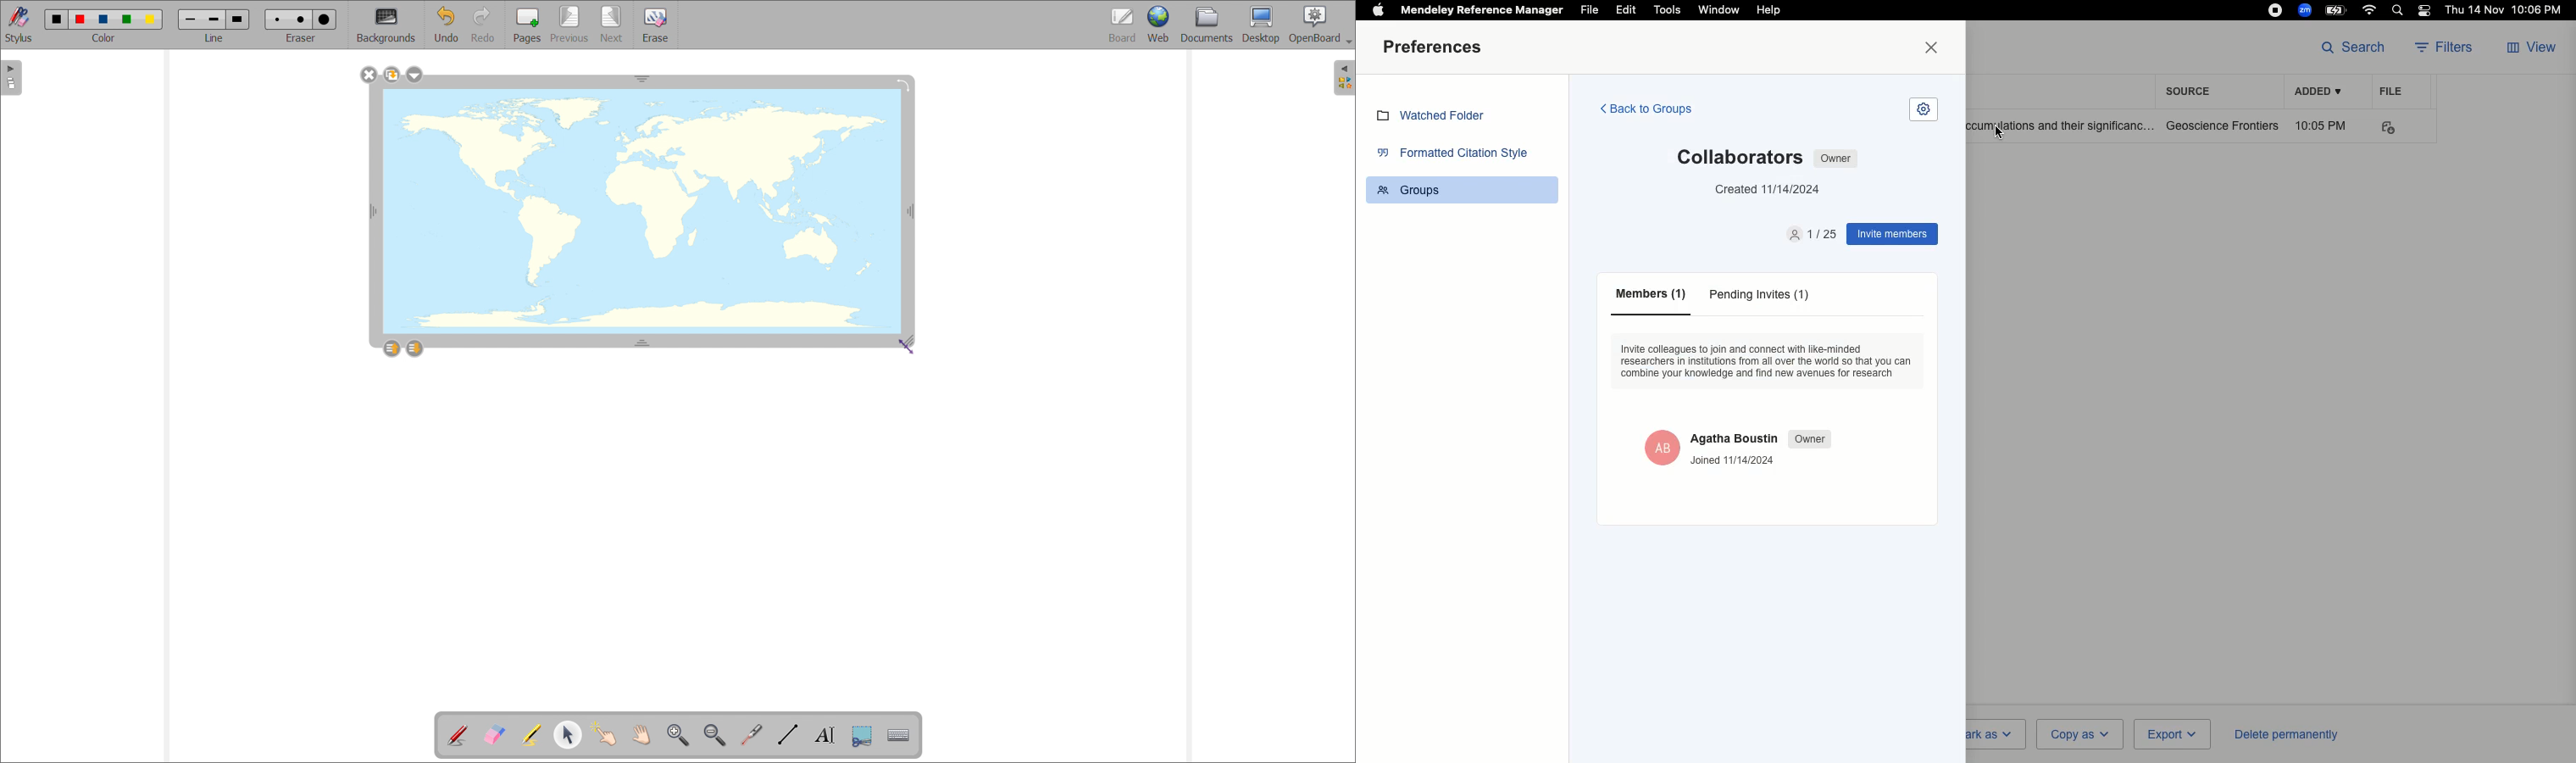 Image resolution: width=2576 pixels, height=784 pixels. What do you see at coordinates (2371, 10) in the screenshot?
I see `Internet` at bounding box center [2371, 10].